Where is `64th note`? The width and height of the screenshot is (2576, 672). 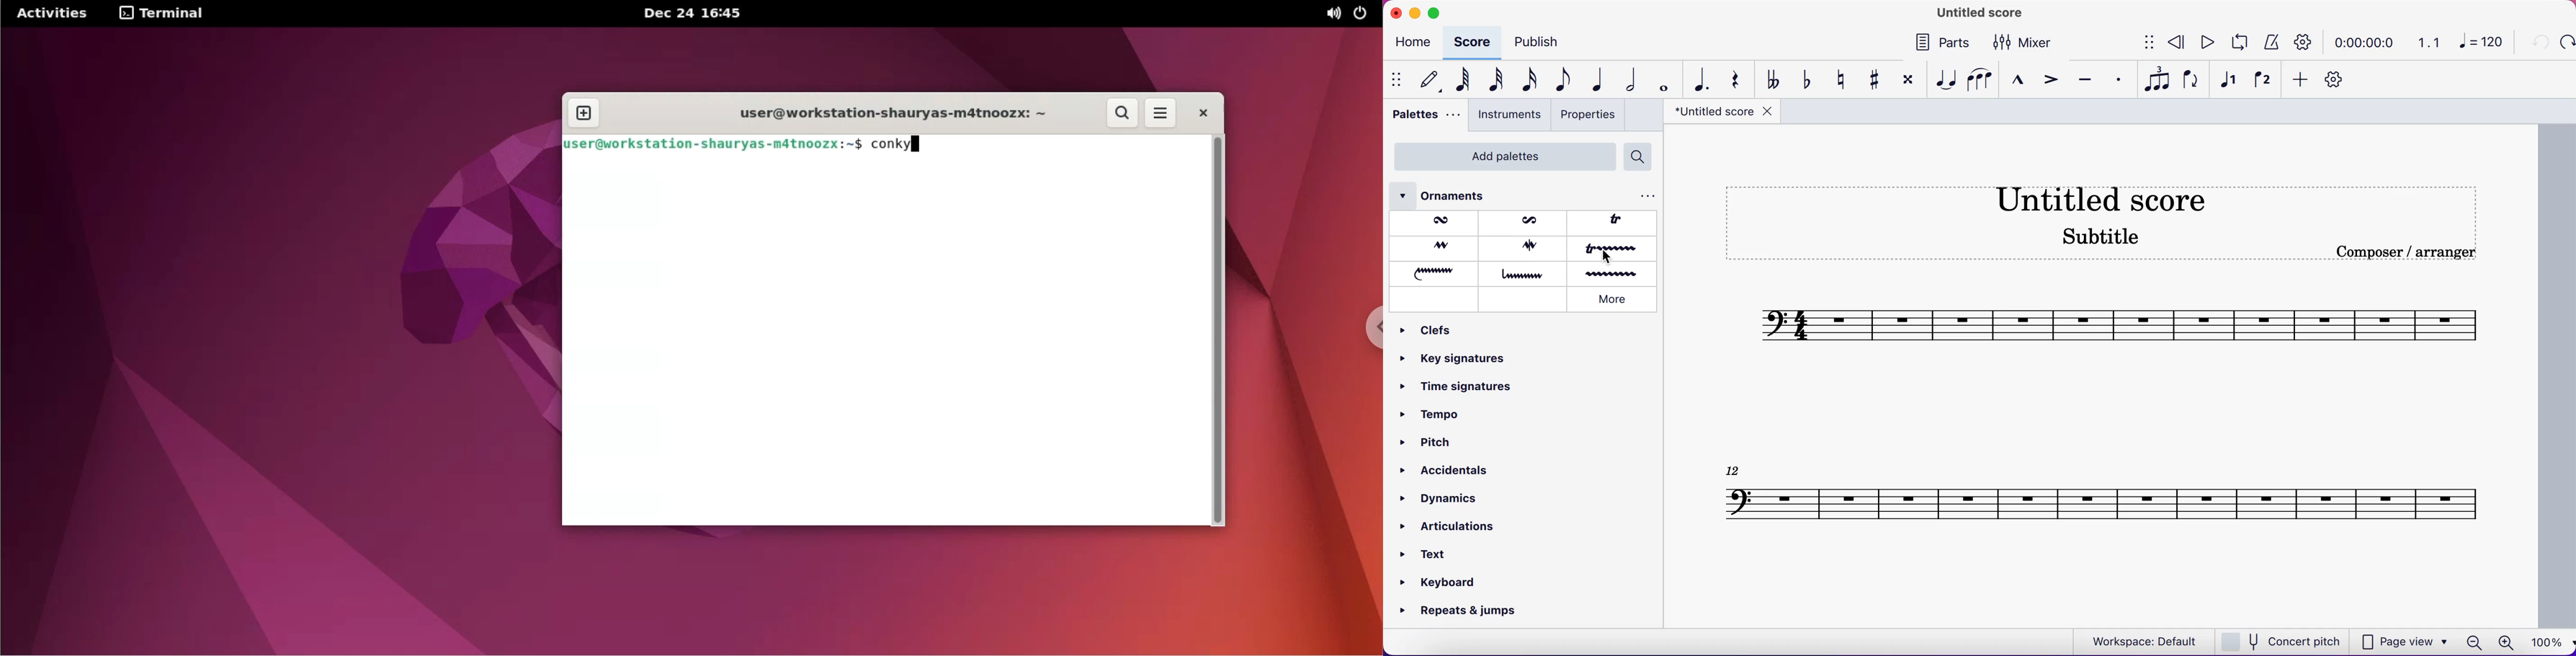
64th note is located at coordinates (1459, 81).